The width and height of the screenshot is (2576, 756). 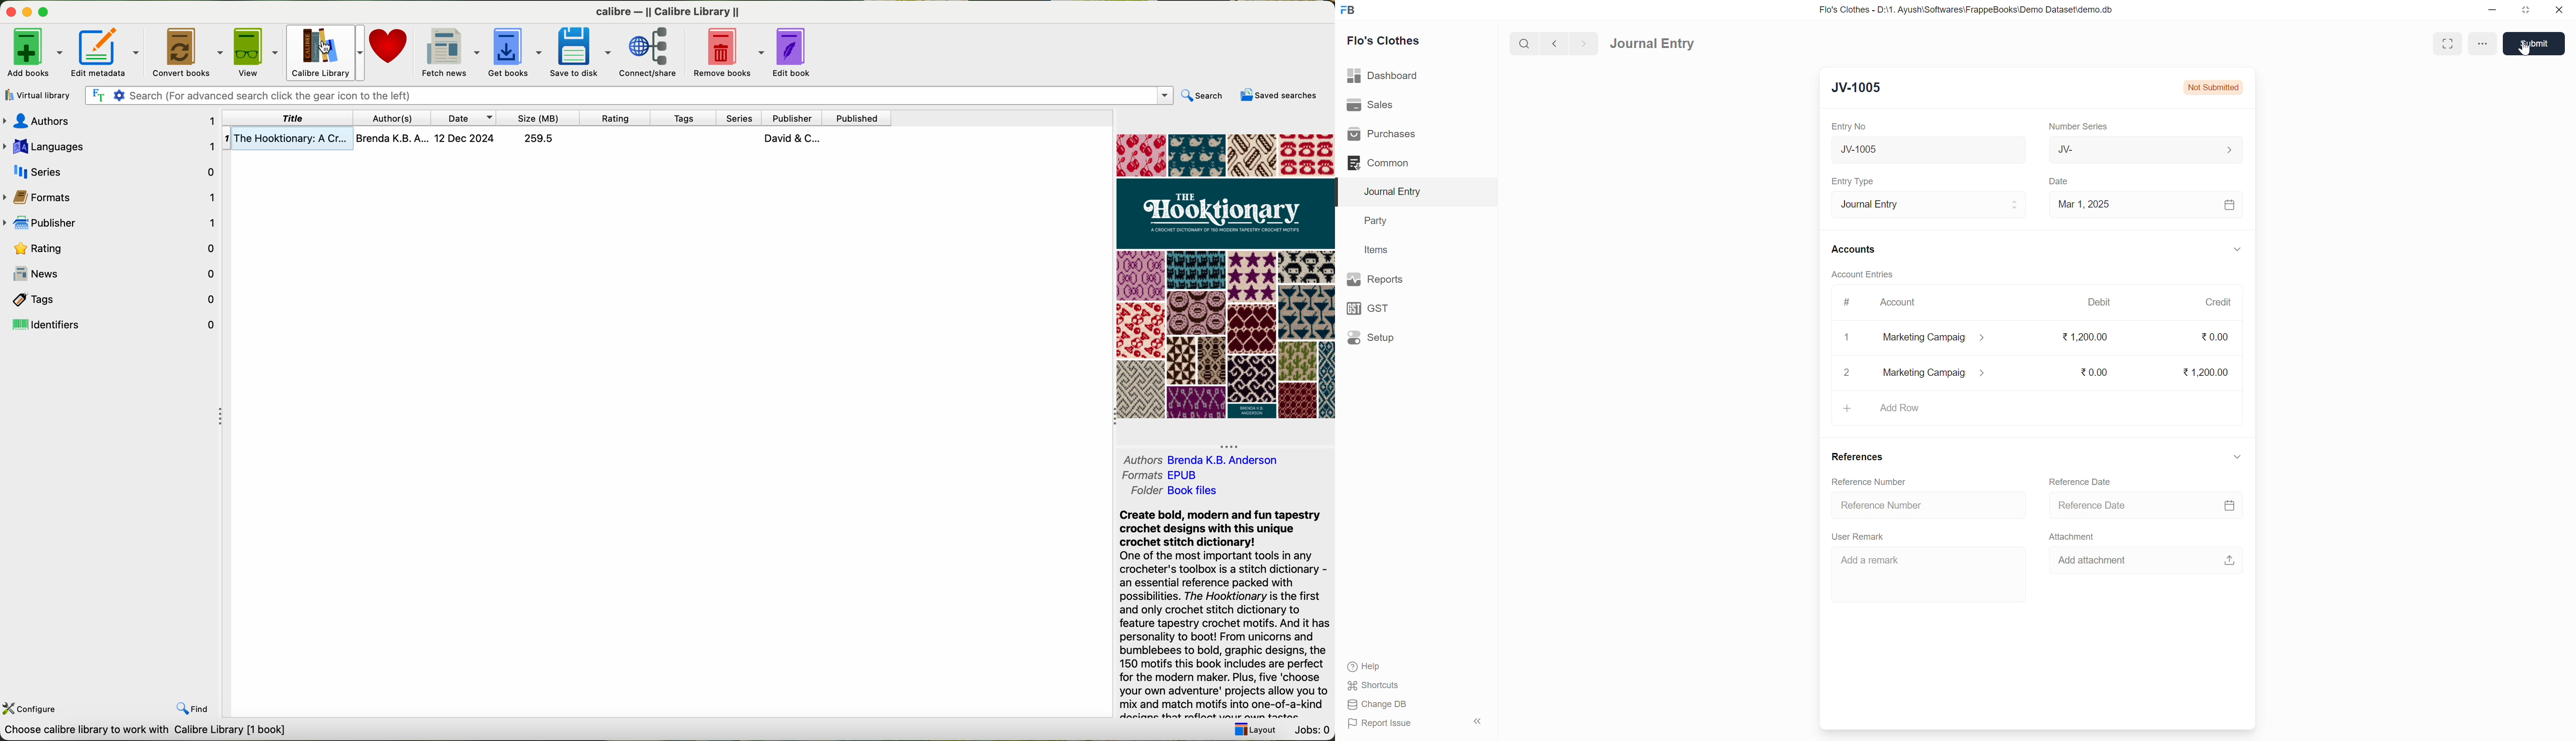 What do you see at coordinates (1899, 408) in the screenshot?
I see `Add row` at bounding box center [1899, 408].